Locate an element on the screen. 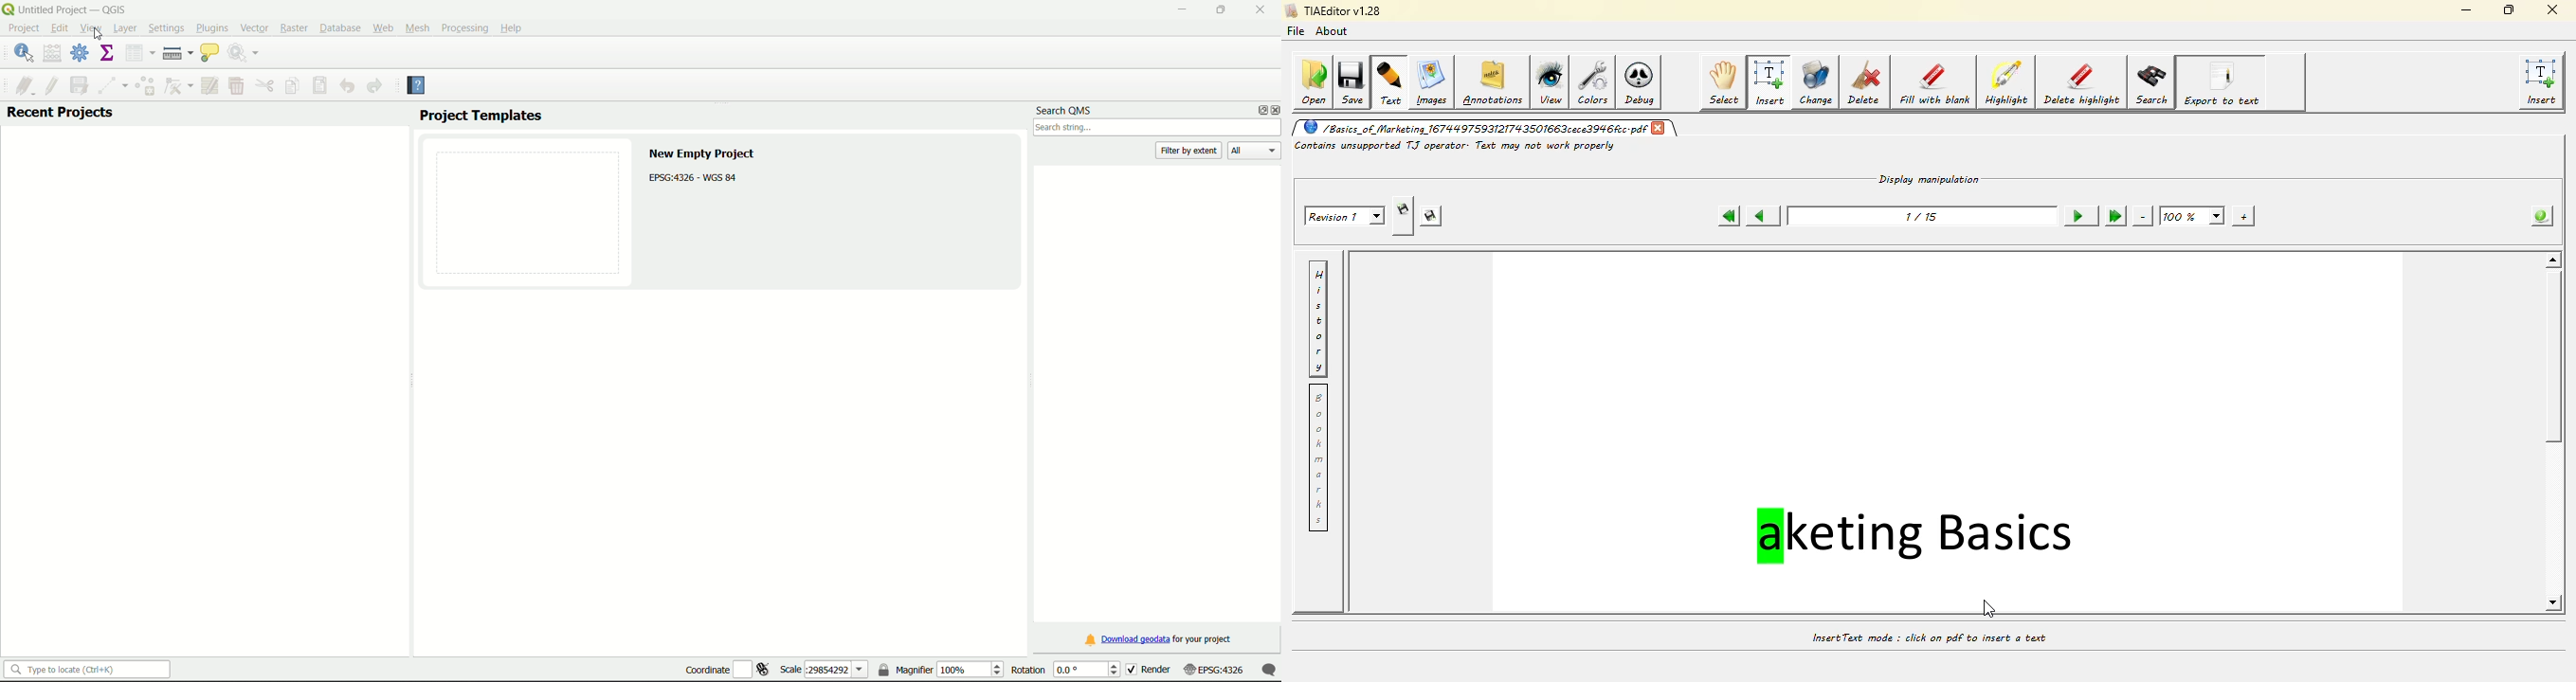 This screenshot has width=2576, height=700. show map tips is located at coordinates (210, 53).